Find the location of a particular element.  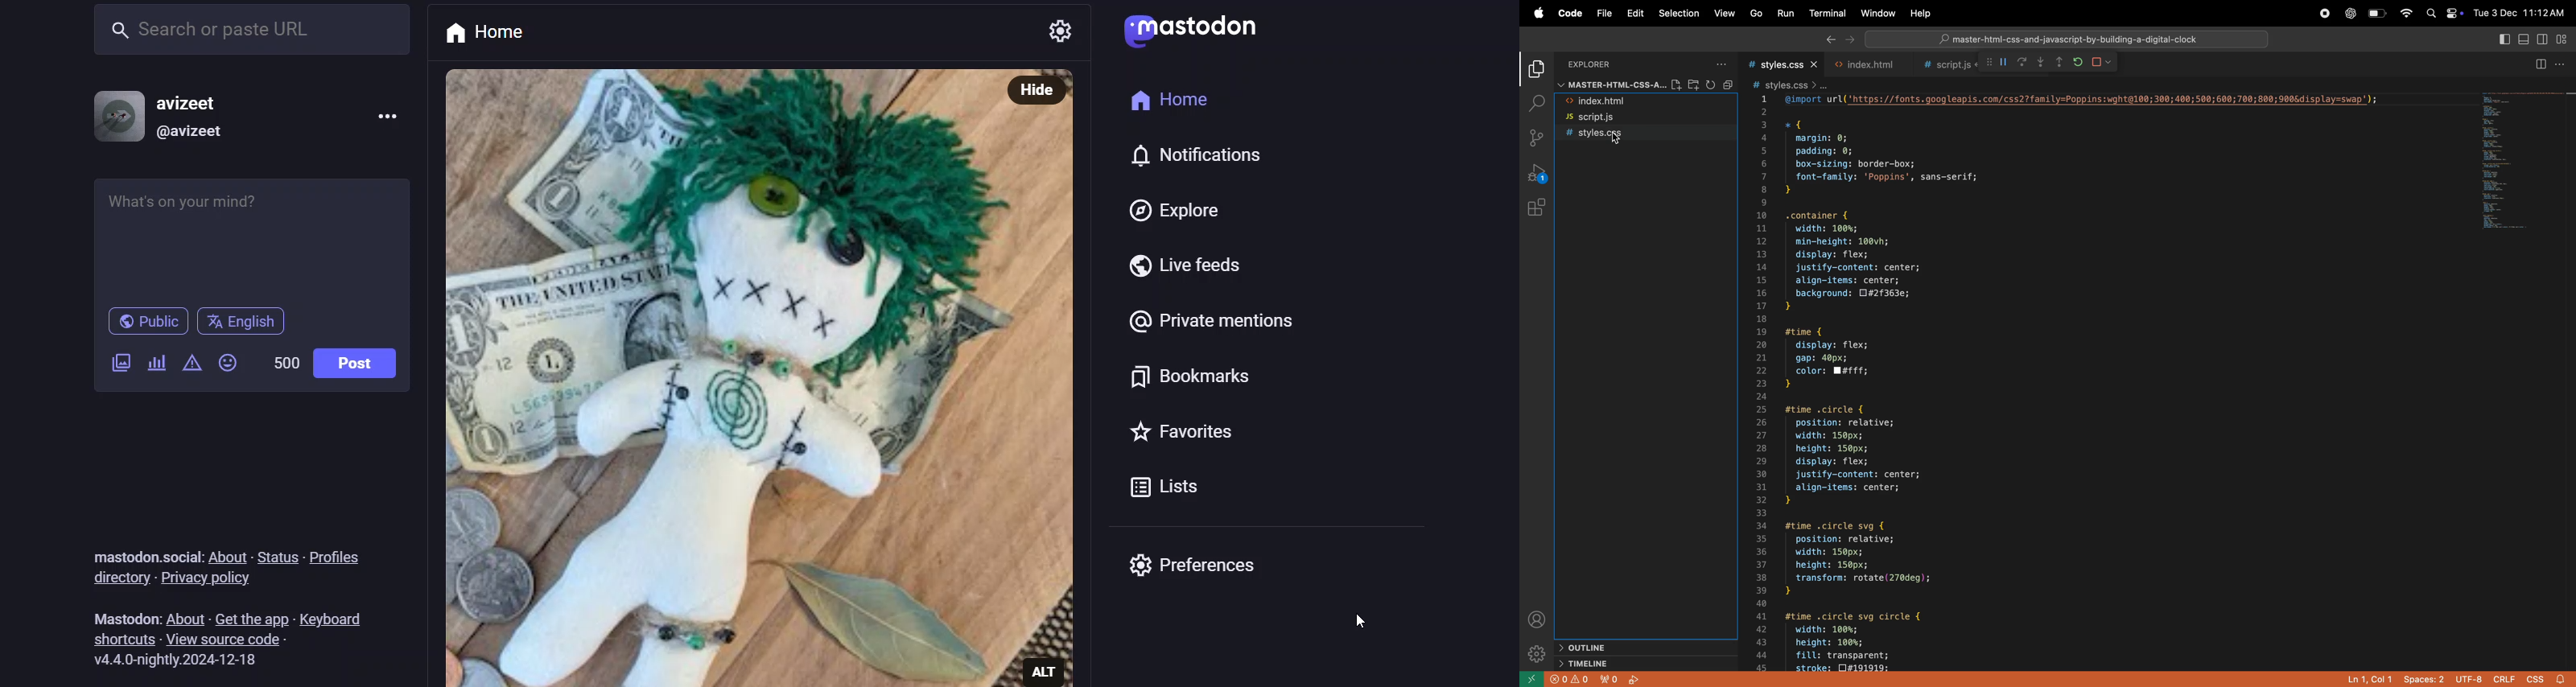

Home is located at coordinates (489, 32).